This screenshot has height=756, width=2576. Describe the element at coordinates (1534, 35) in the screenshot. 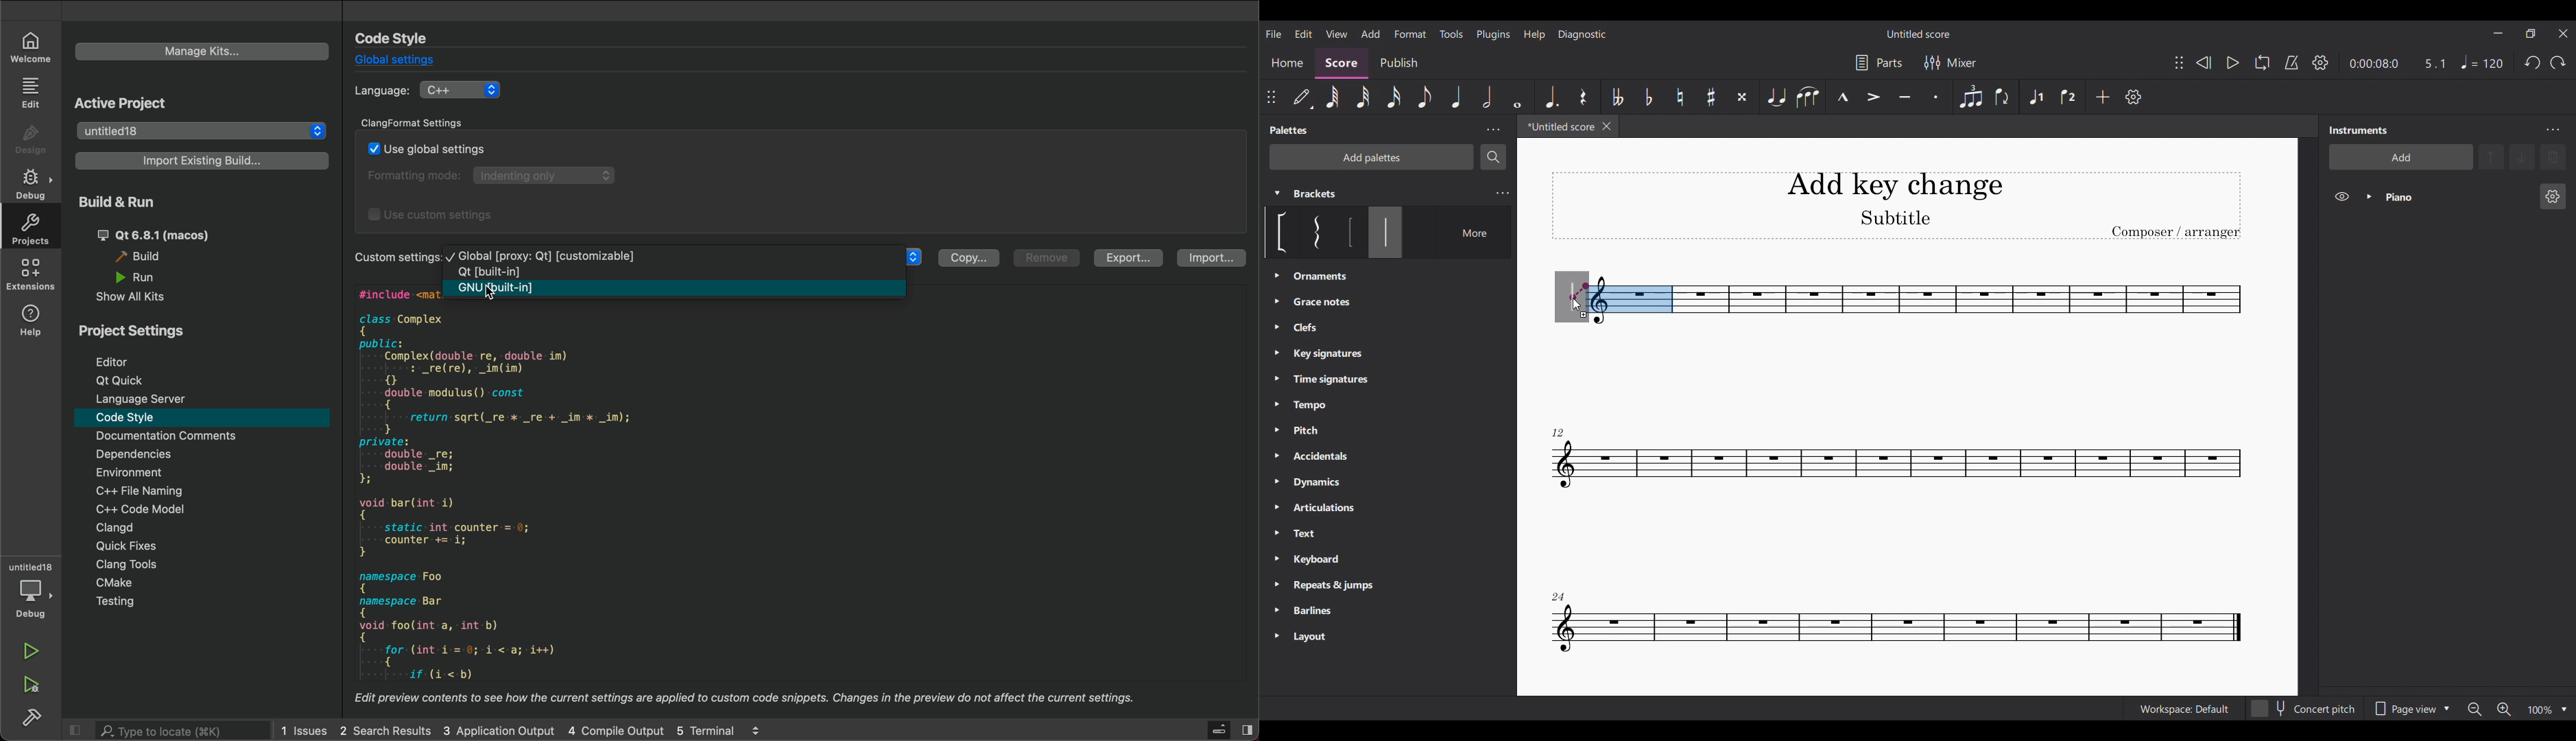

I see `Help menu` at that location.